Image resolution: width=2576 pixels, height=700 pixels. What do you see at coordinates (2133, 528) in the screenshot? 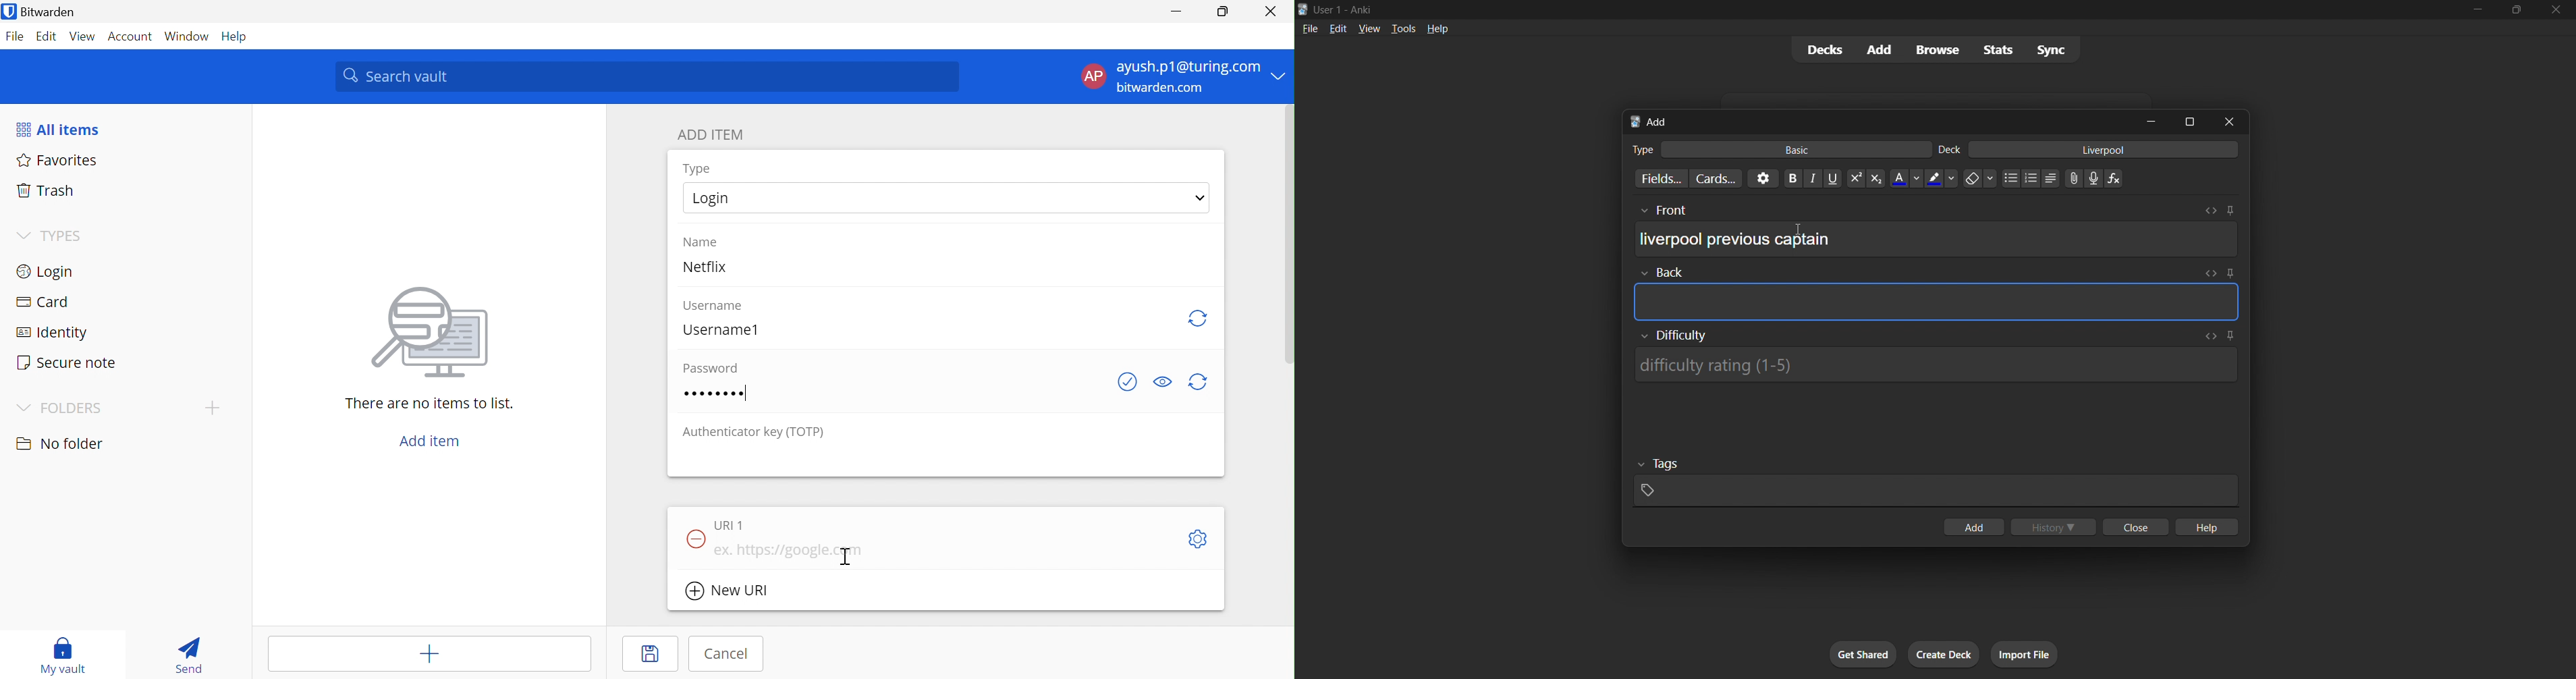
I see `close` at bounding box center [2133, 528].